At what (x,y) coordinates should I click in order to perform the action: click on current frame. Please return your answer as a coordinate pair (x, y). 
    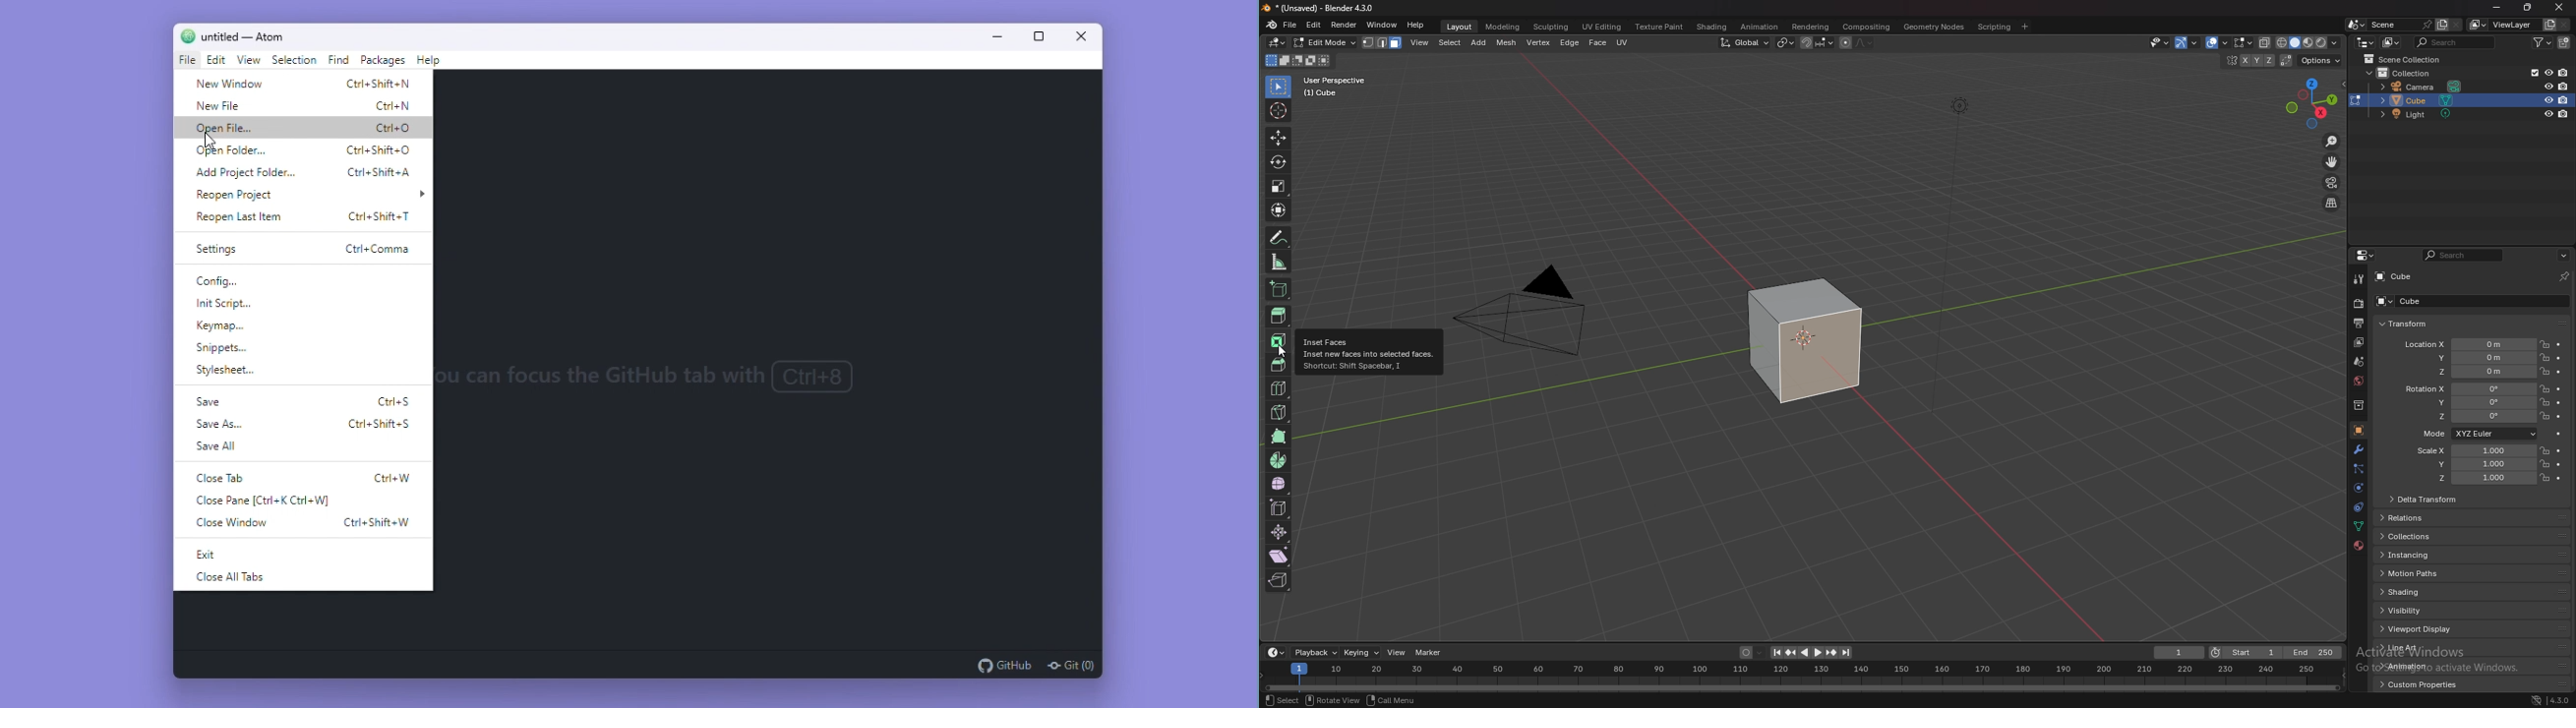
    Looking at the image, I should click on (2180, 652).